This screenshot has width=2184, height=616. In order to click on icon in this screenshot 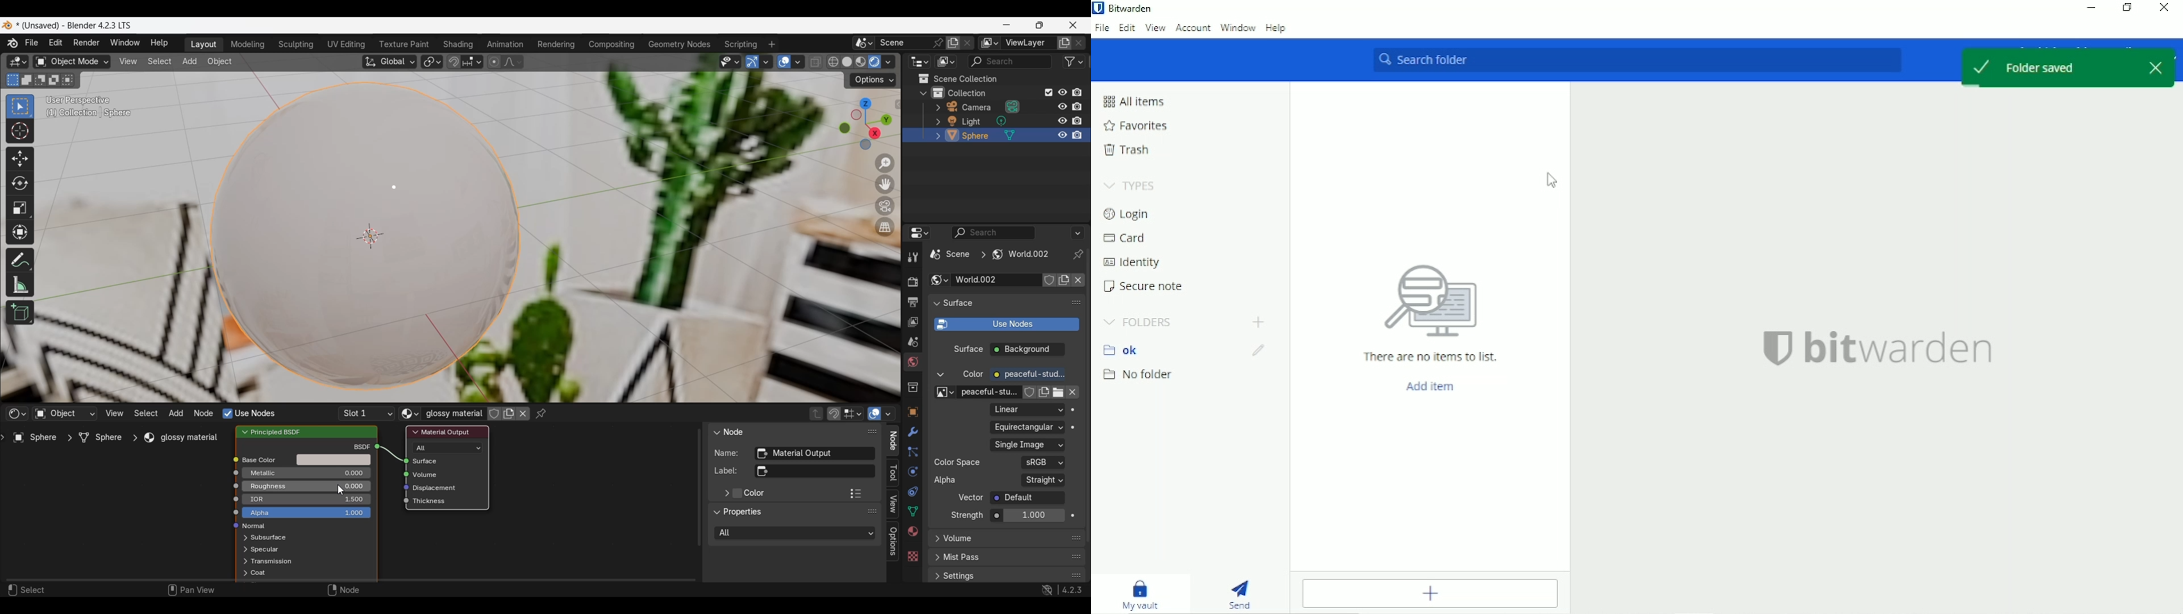, I will do `click(237, 473)`.